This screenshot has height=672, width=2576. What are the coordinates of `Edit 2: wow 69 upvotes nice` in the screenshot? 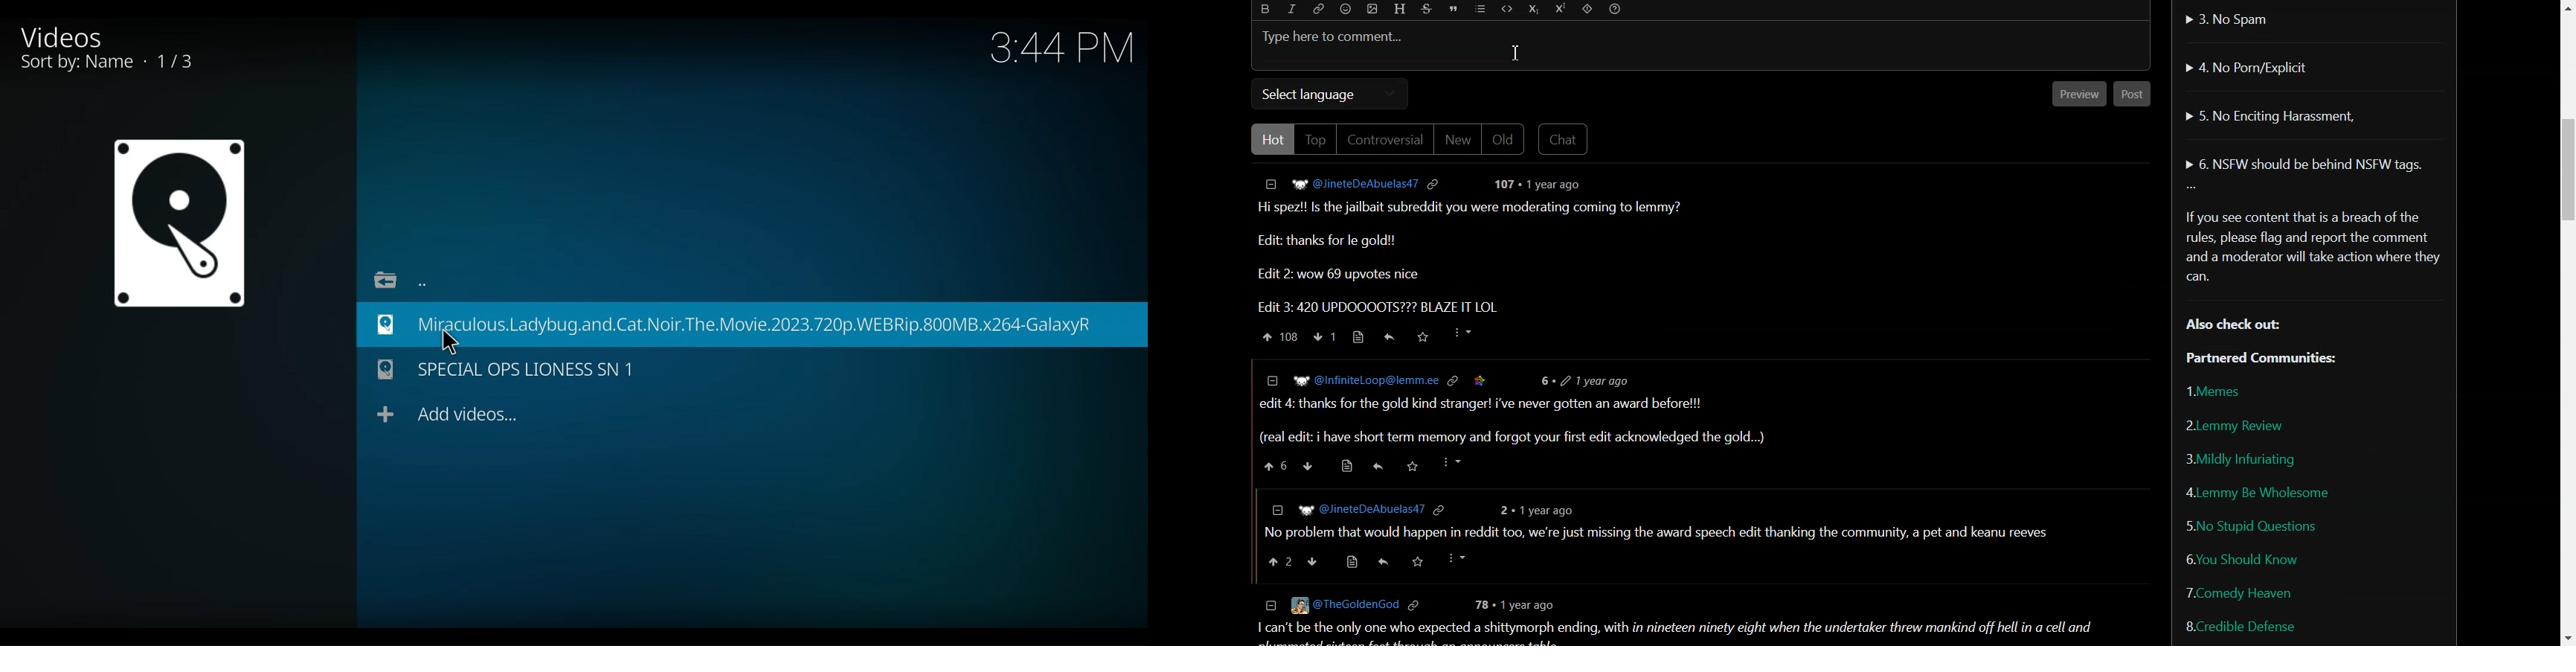 It's located at (1369, 275).